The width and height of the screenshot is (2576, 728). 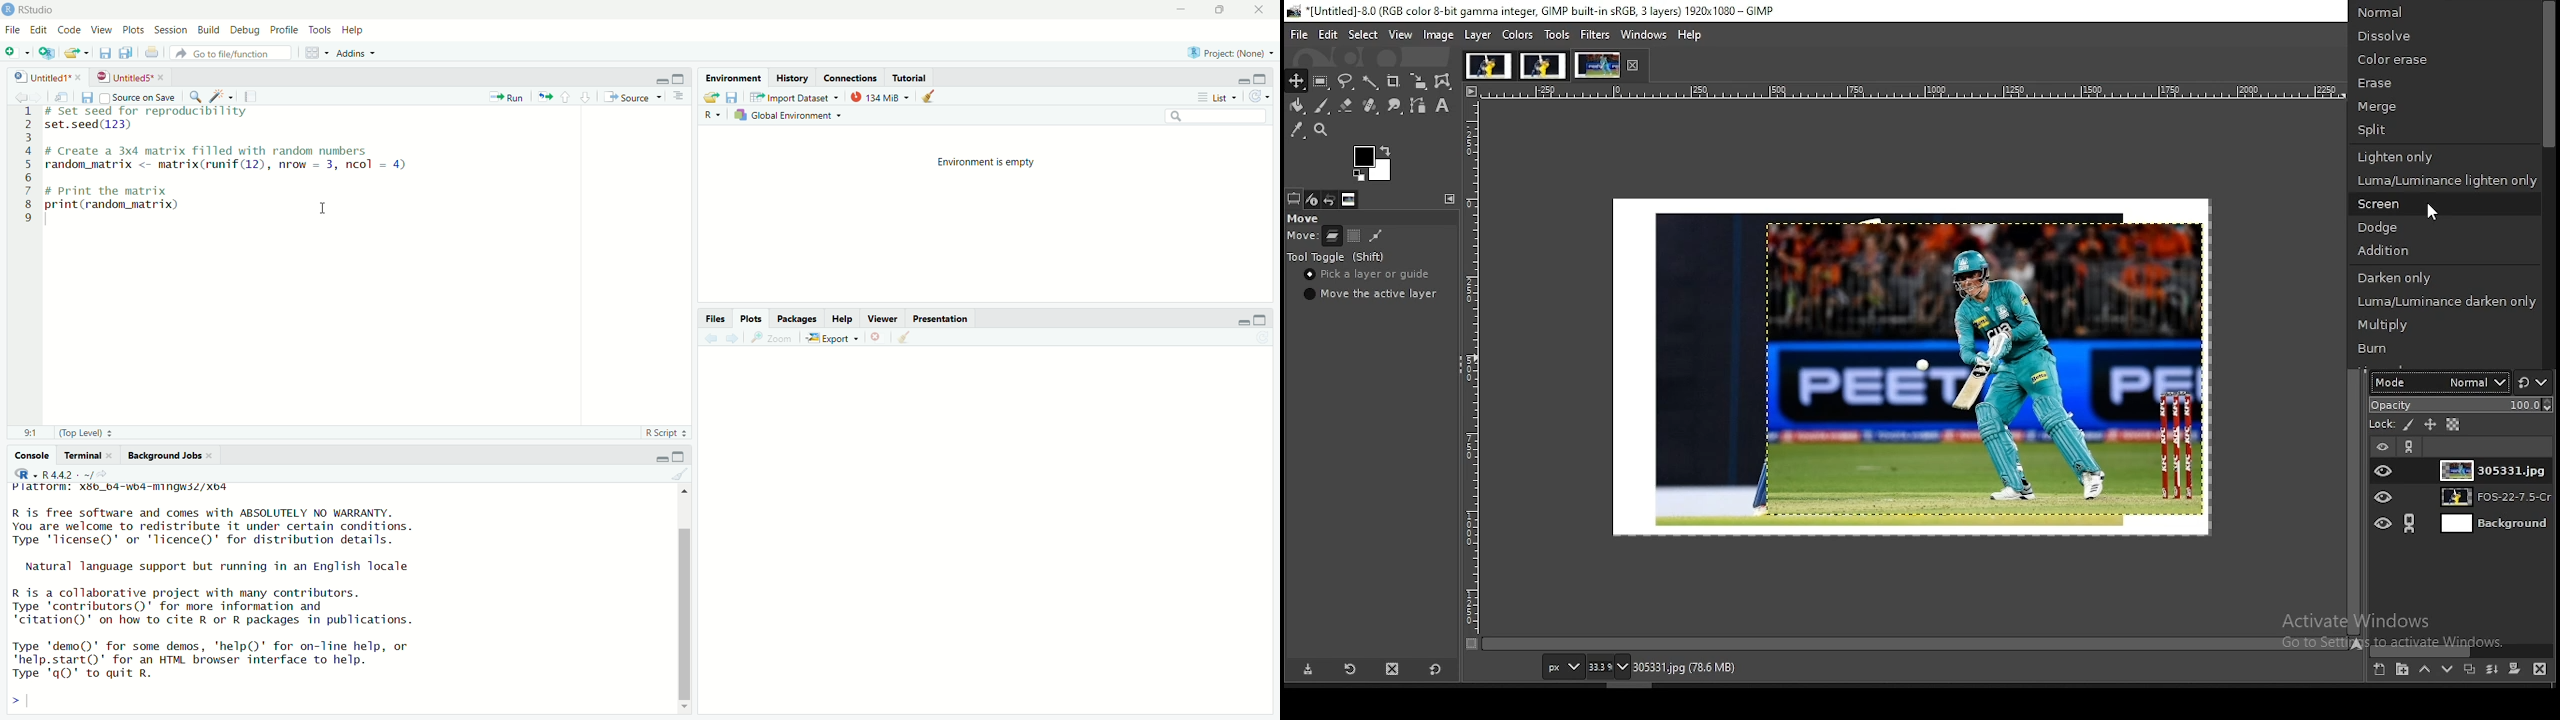 I want to click on clear, so click(x=929, y=98).